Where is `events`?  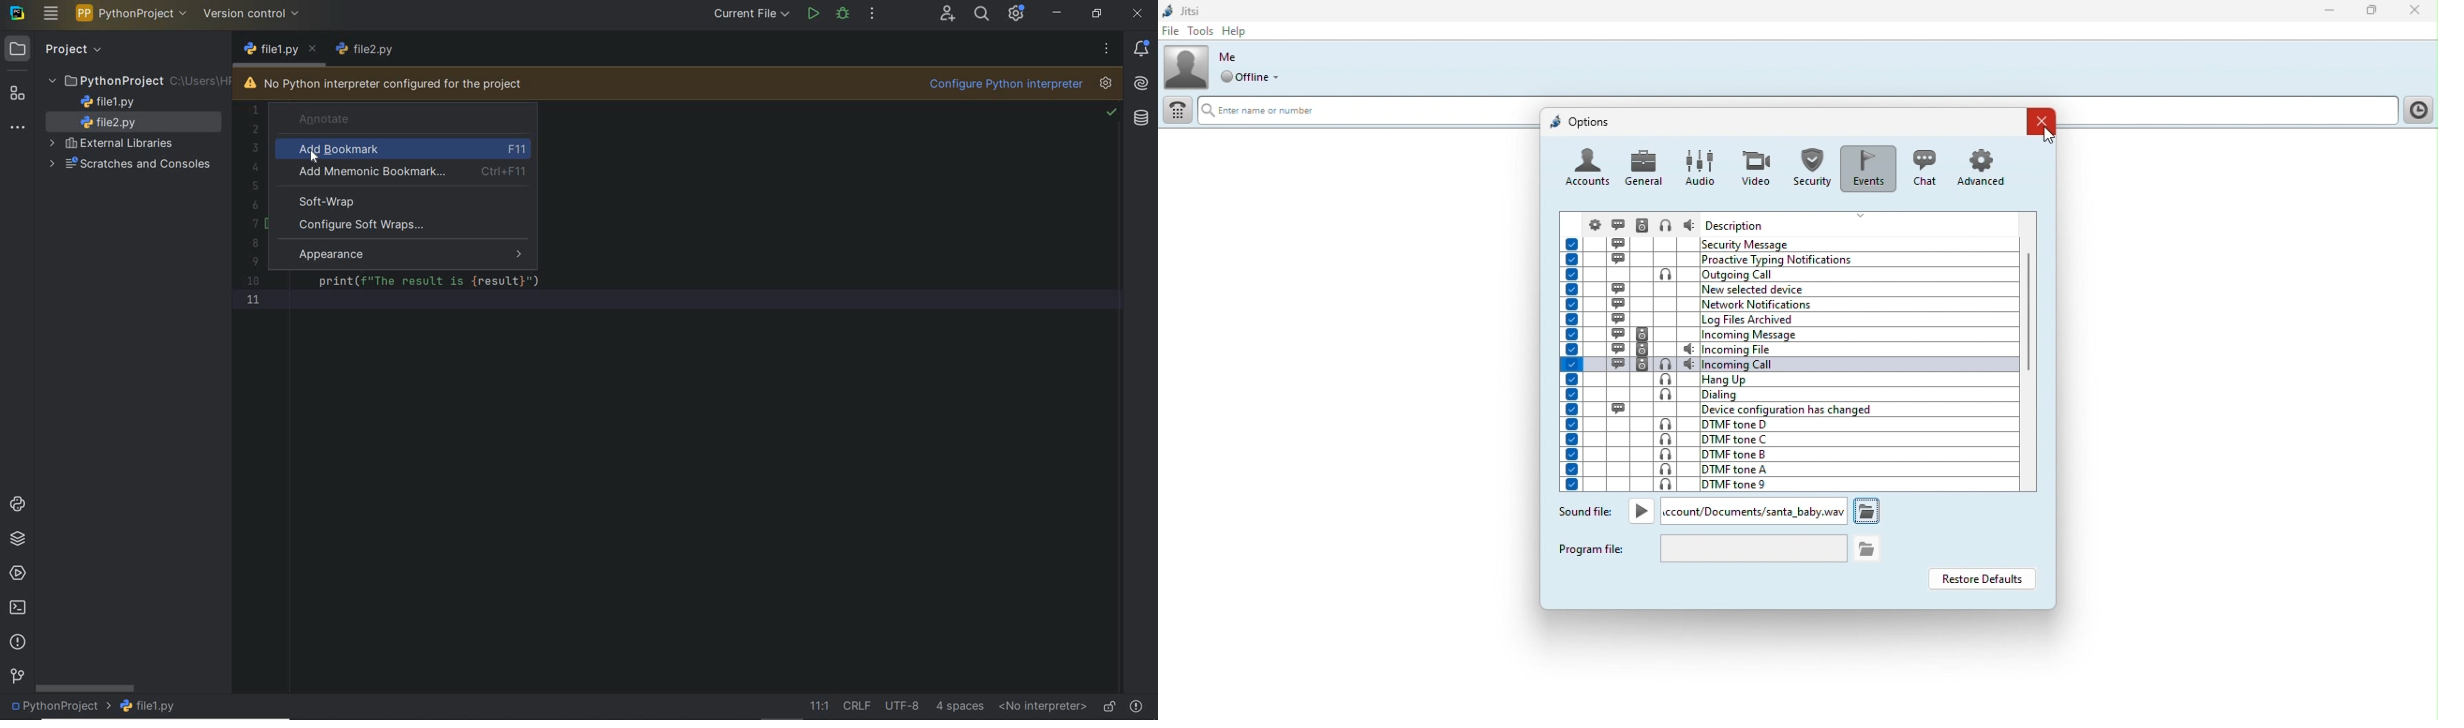 events is located at coordinates (1866, 170).